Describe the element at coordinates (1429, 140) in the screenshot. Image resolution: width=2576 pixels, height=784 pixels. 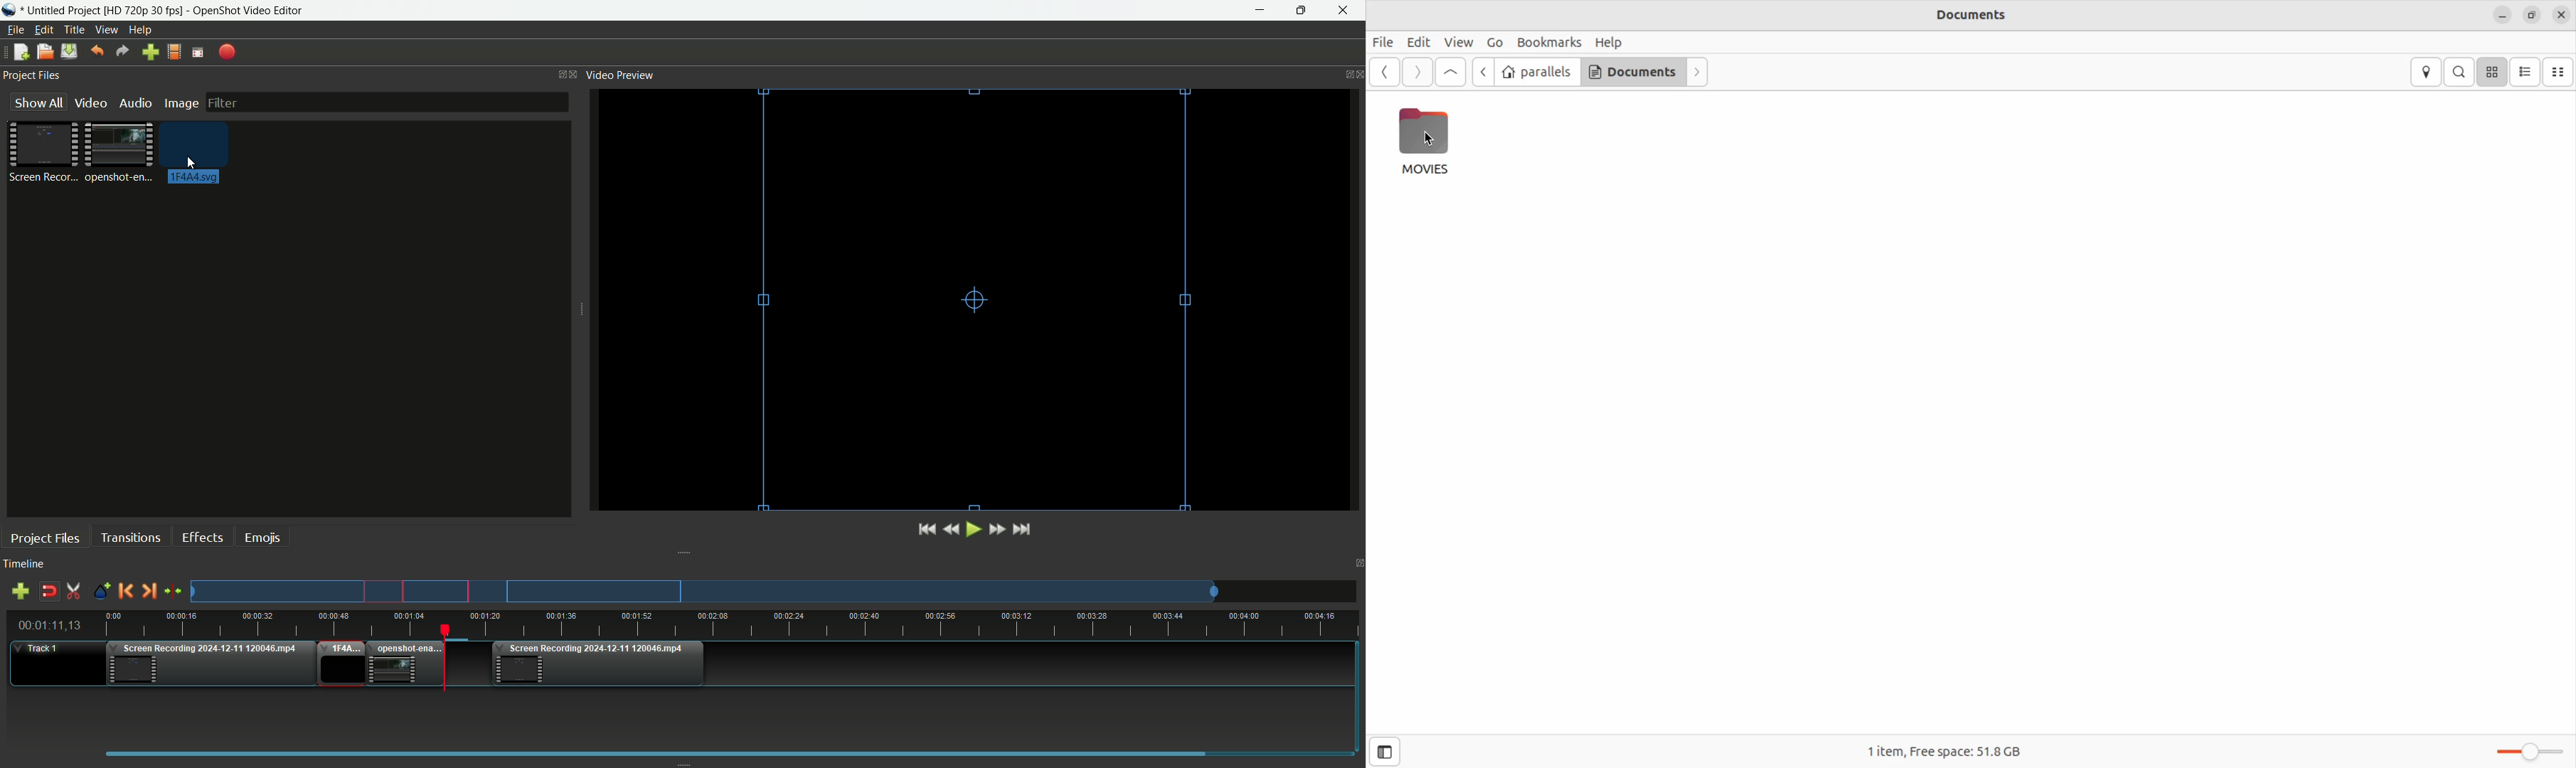
I see `cursor` at that location.